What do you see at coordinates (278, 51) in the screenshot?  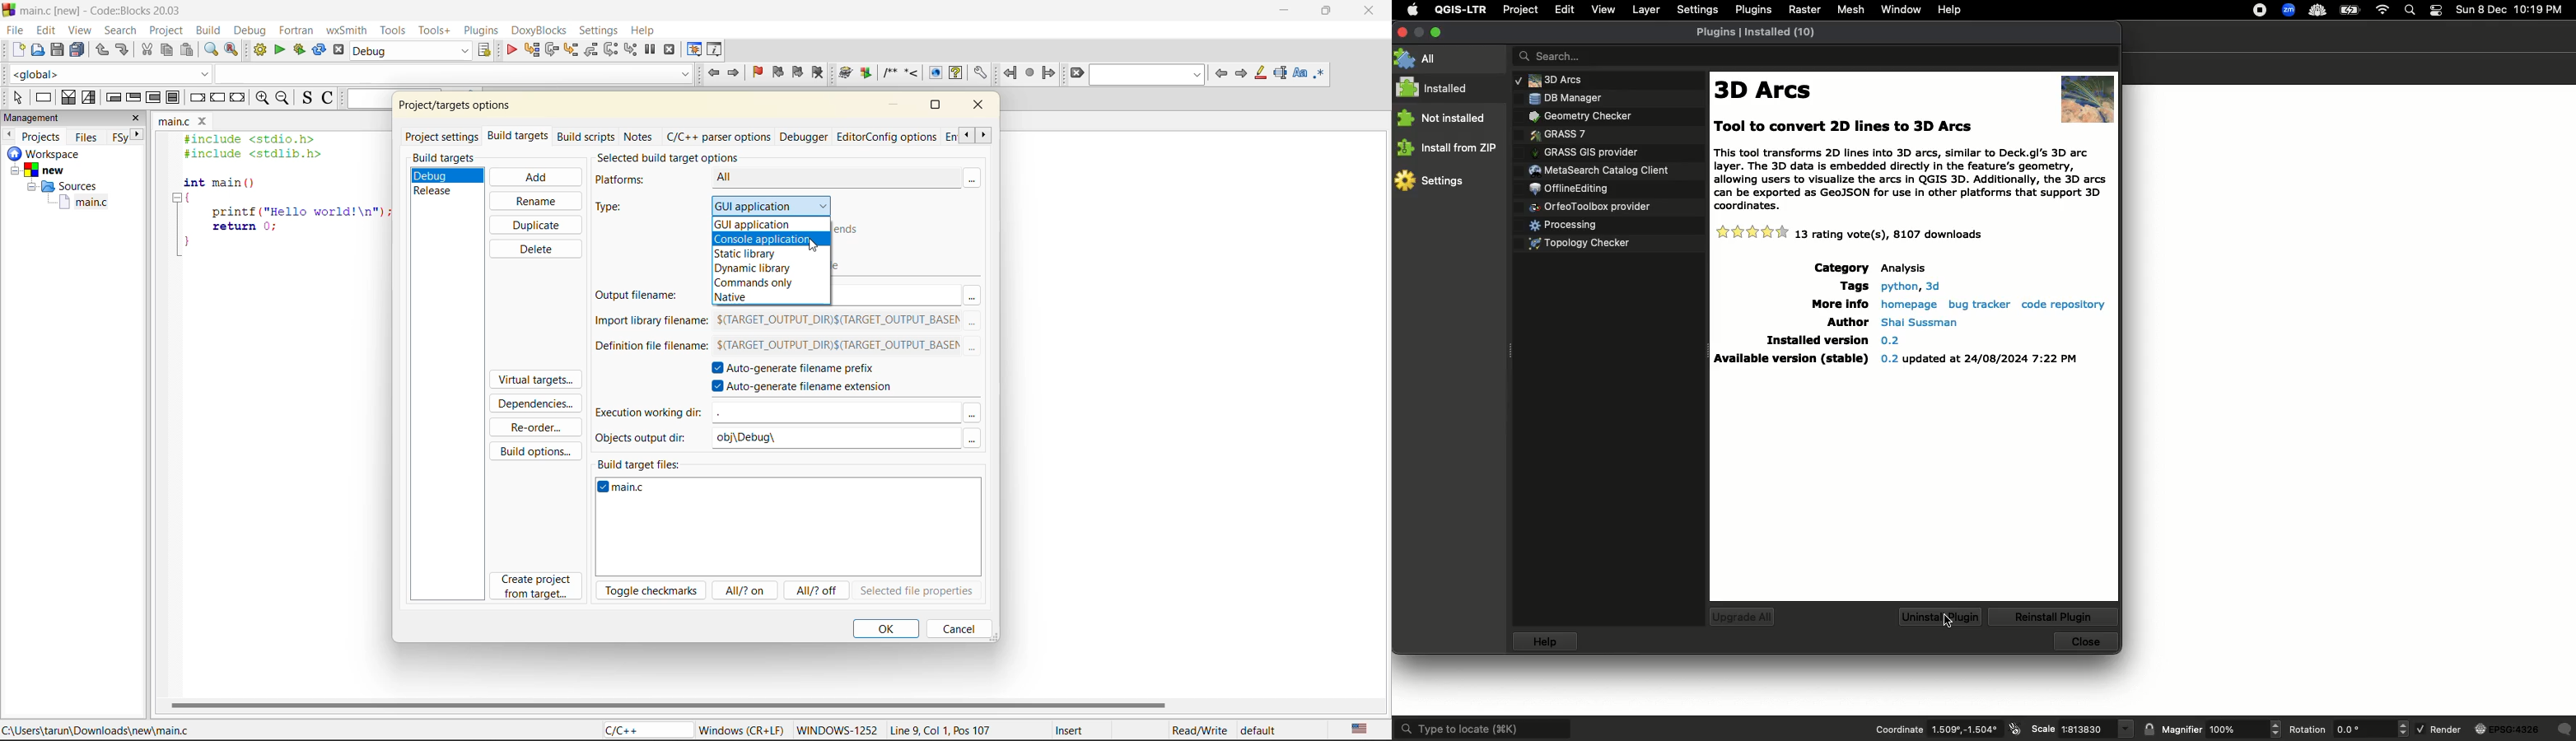 I see `run` at bounding box center [278, 51].